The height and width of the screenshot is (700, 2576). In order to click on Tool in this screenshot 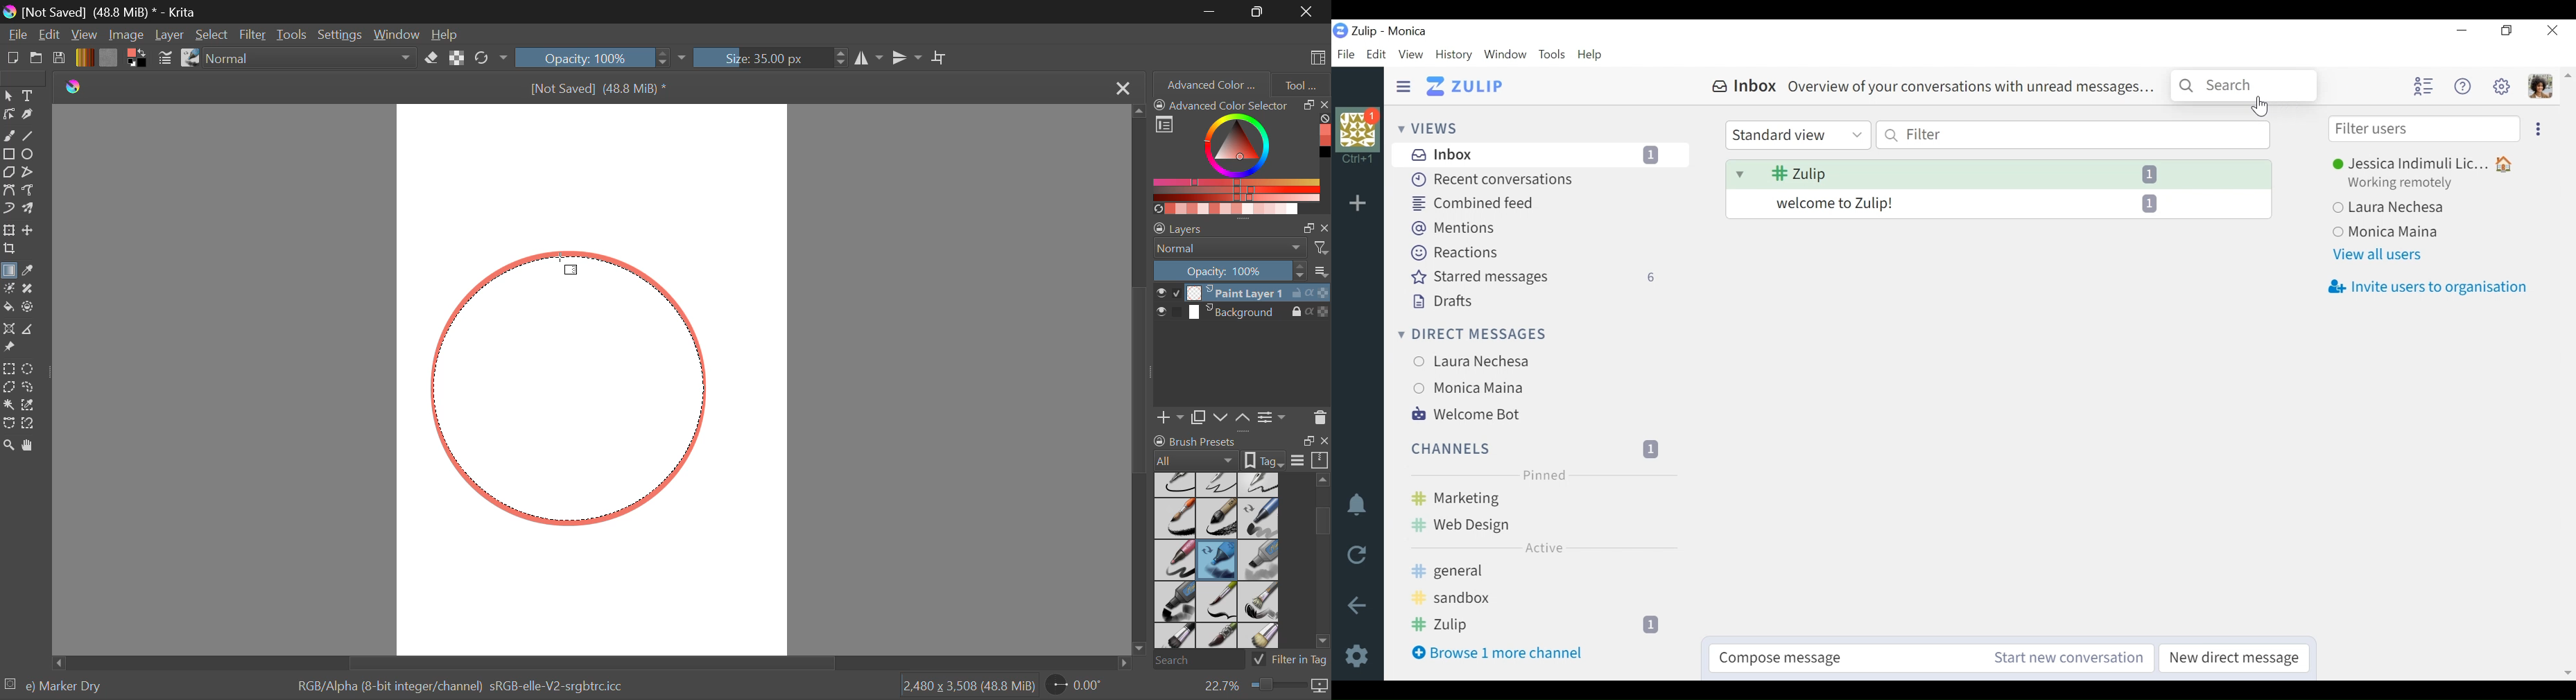, I will do `click(8, 403)`.